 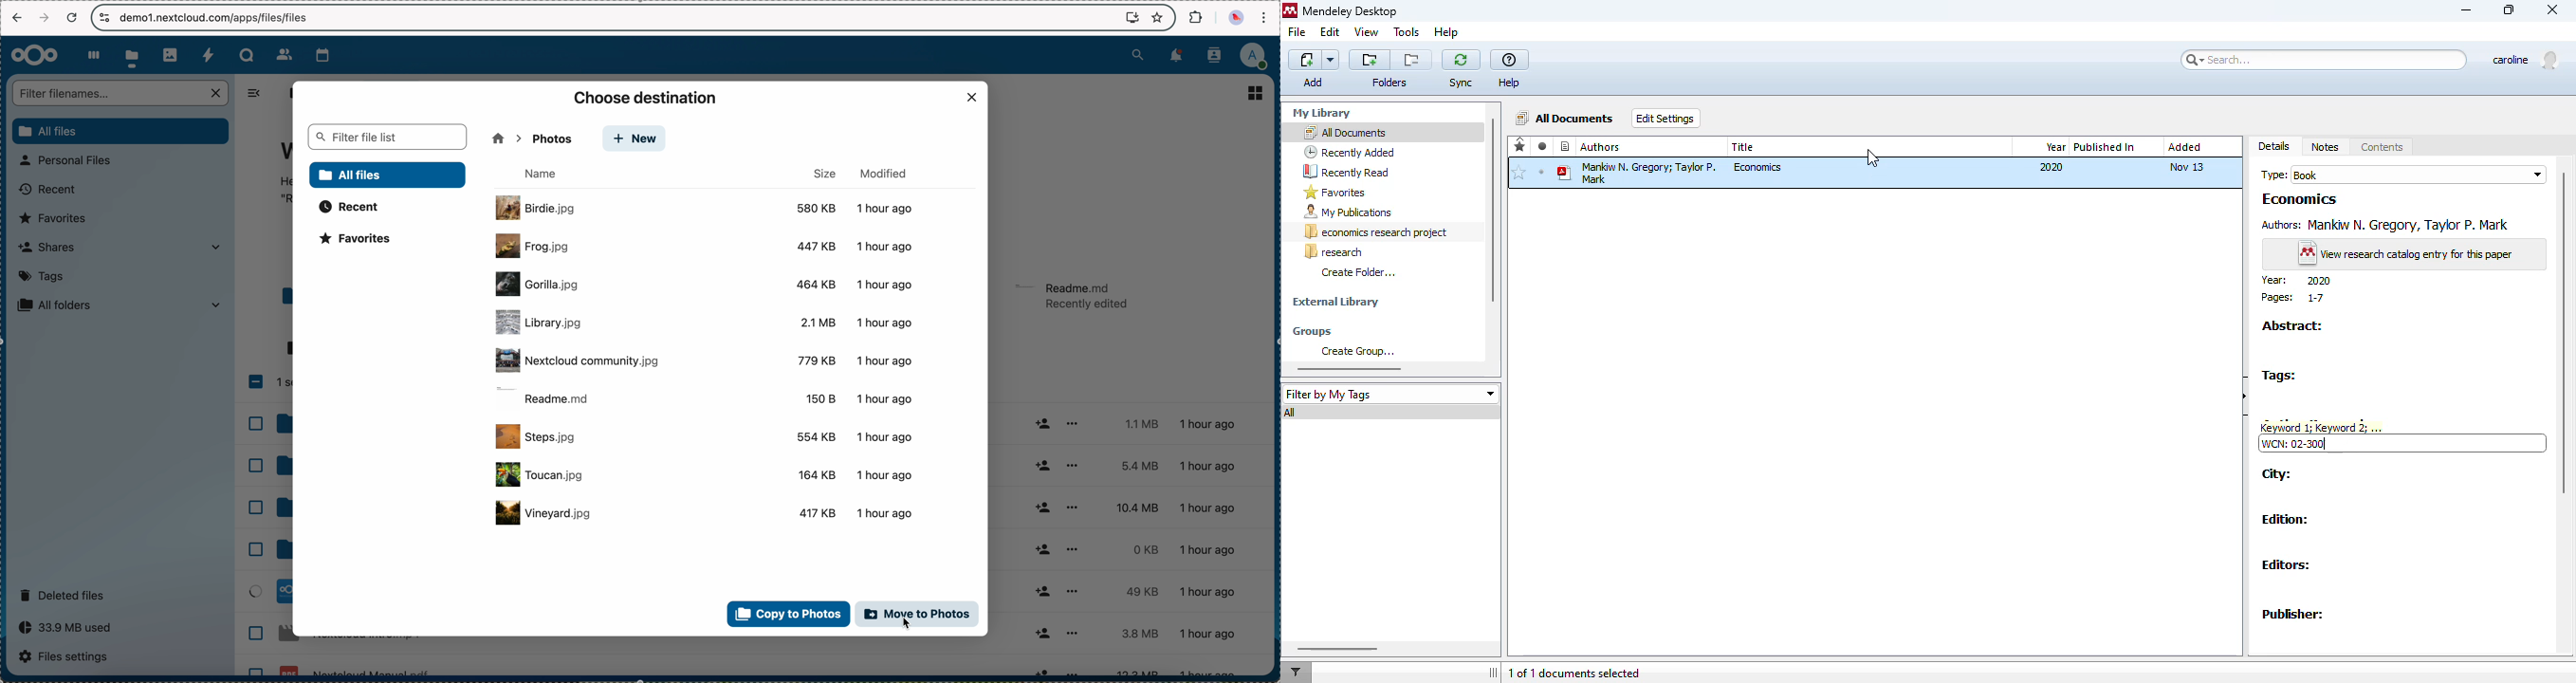 I want to click on tools, so click(x=1407, y=32).